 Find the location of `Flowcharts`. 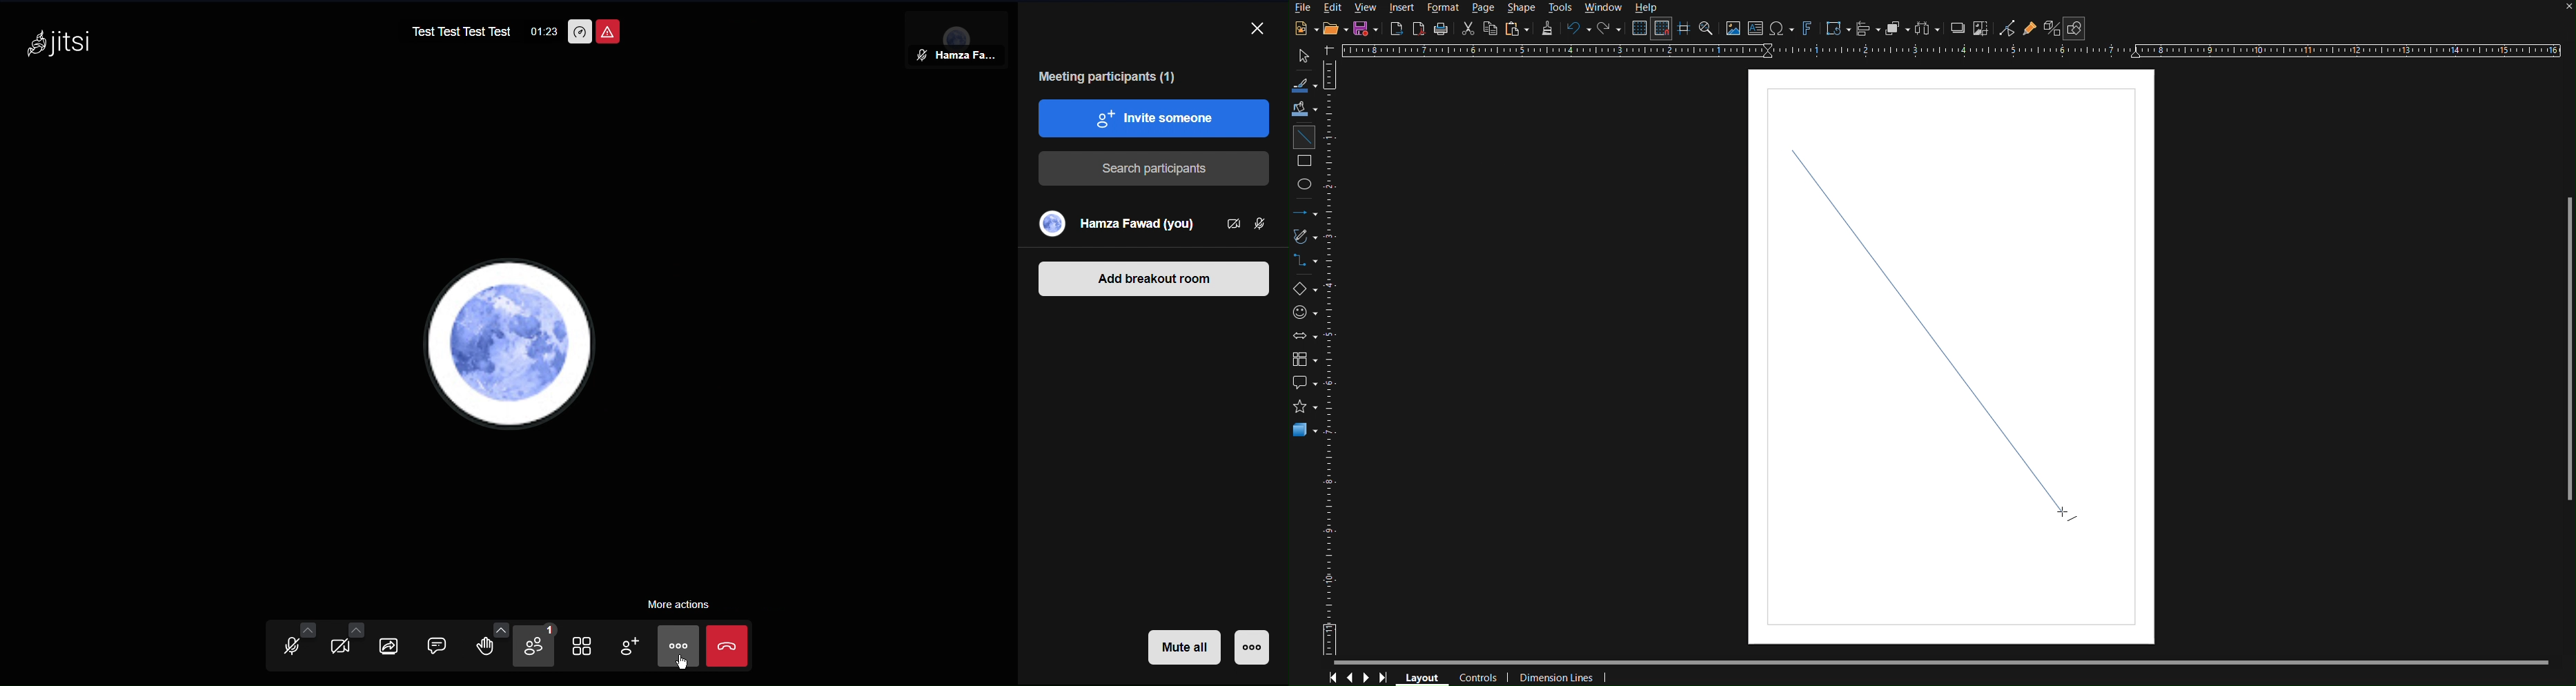

Flowcharts is located at coordinates (1305, 360).